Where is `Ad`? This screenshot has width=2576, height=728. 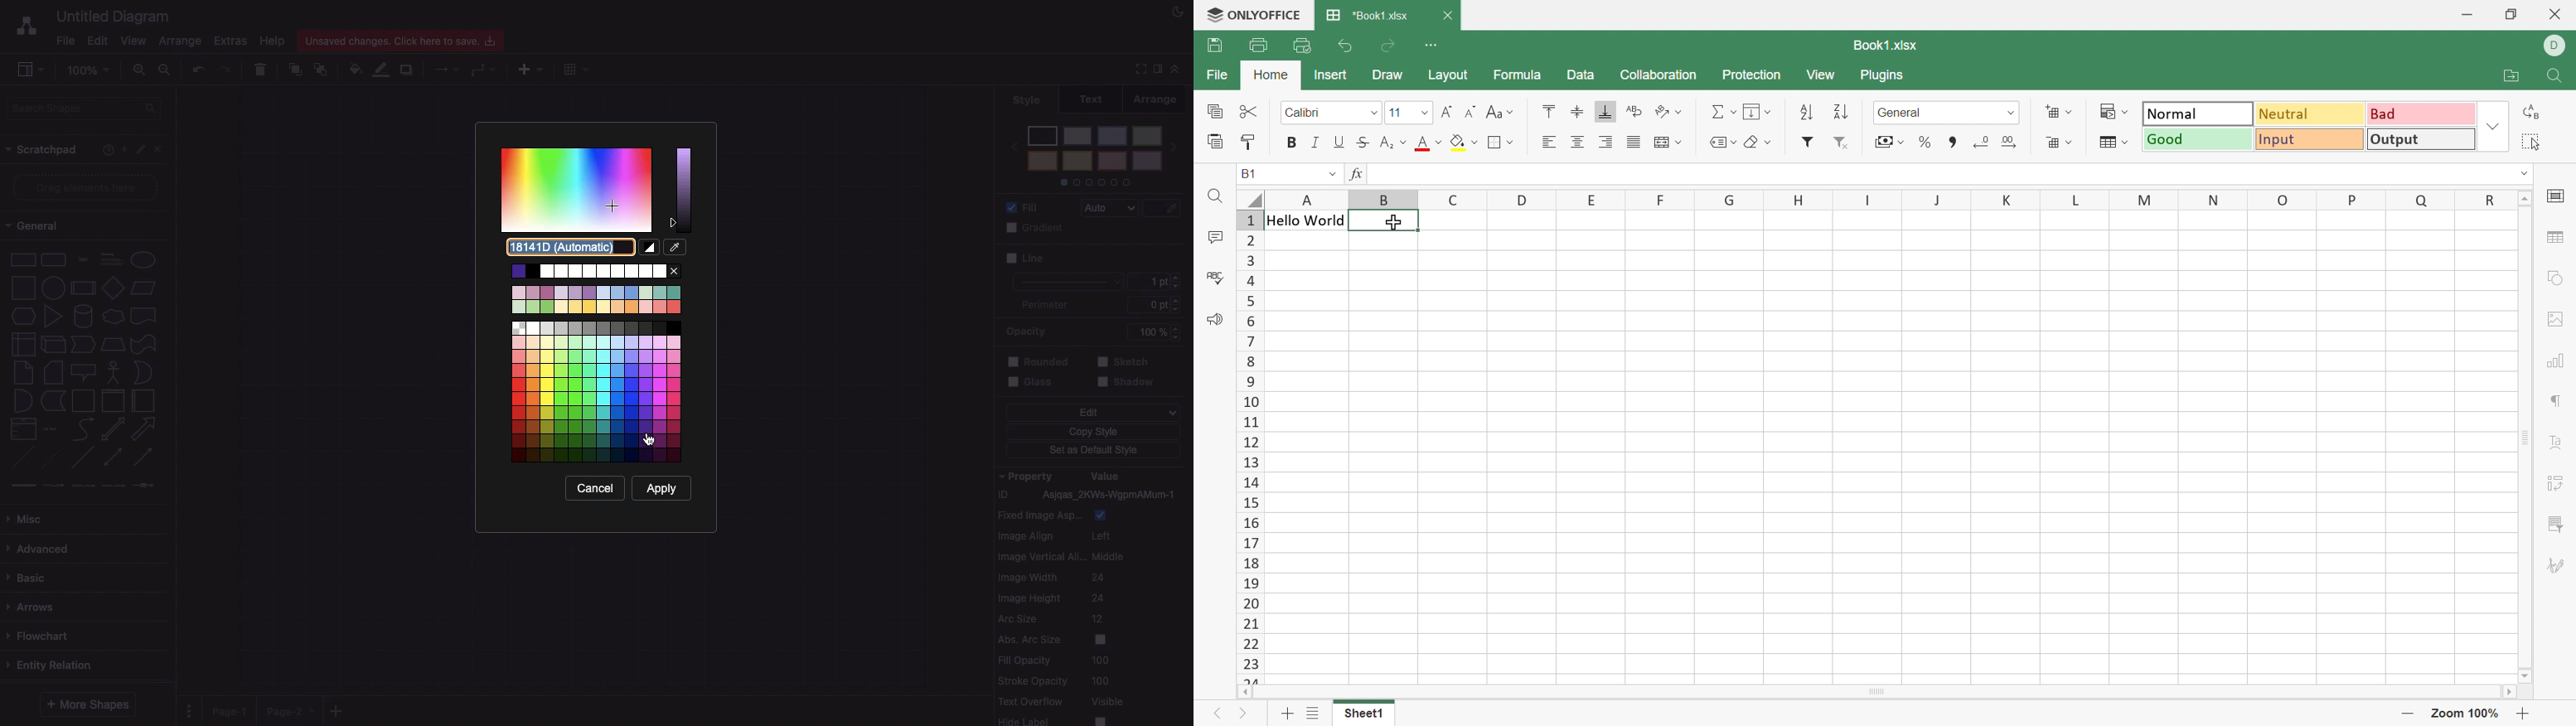 Ad is located at coordinates (532, 67).